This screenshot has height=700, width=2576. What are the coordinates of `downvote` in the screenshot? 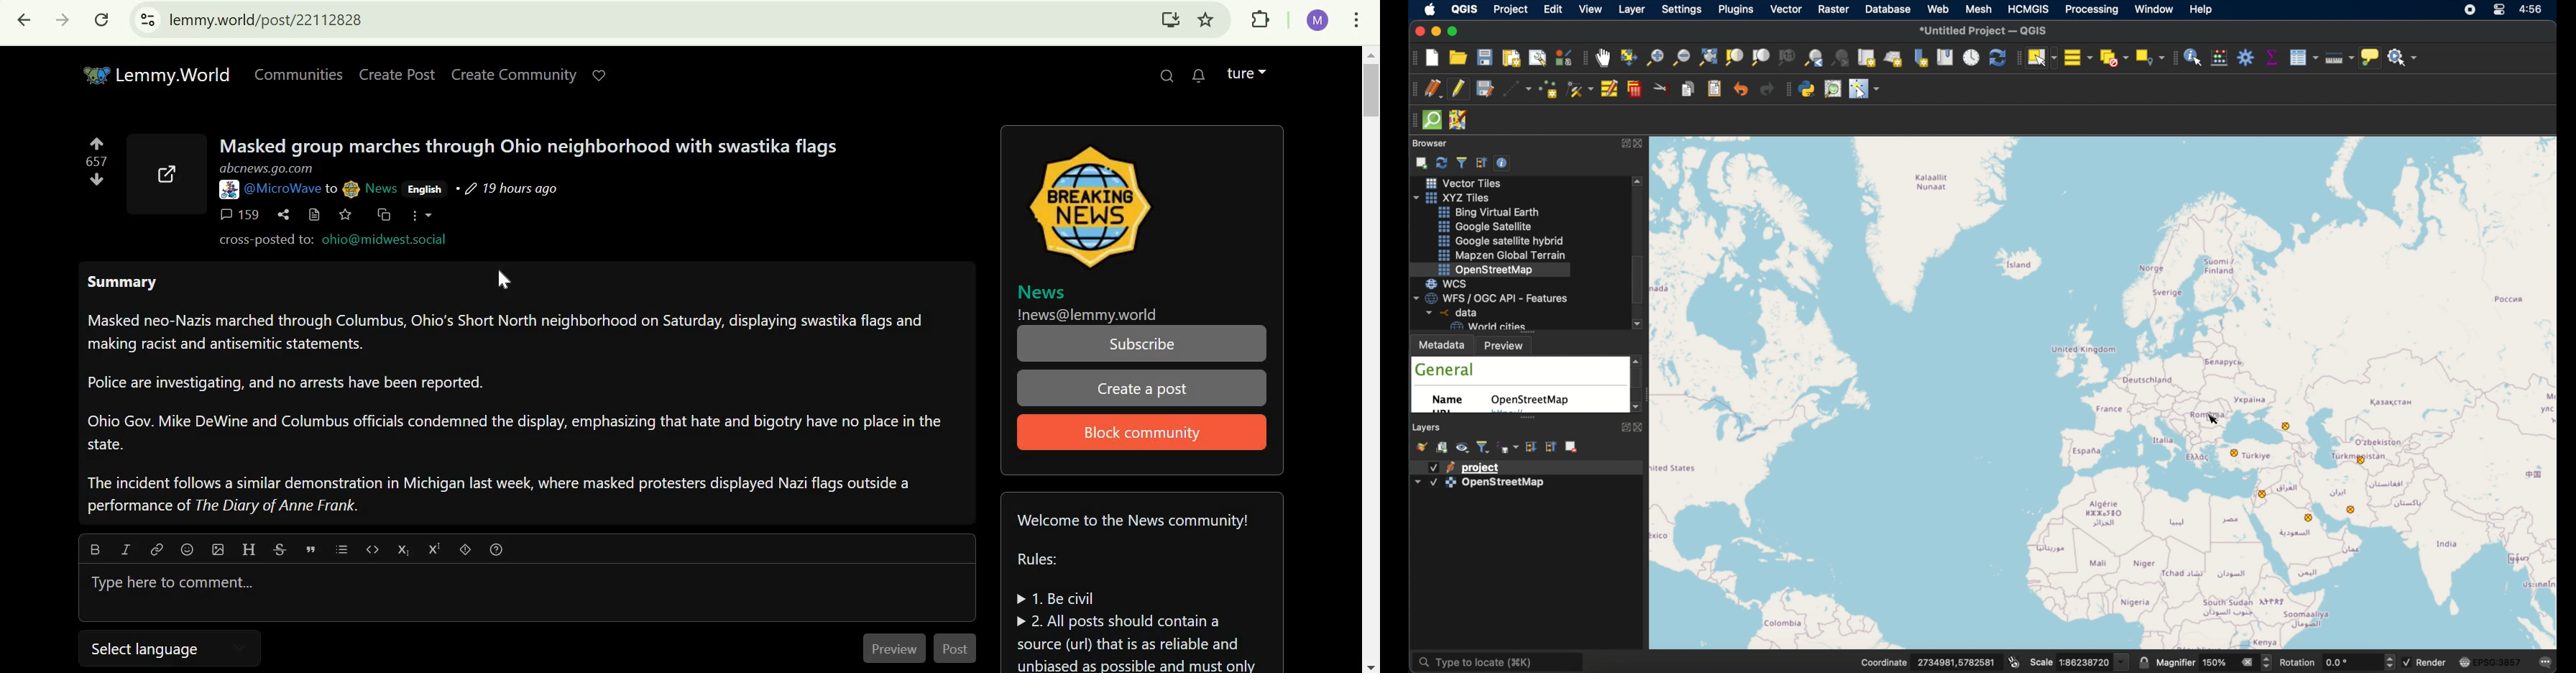 It's located at (96, 179).